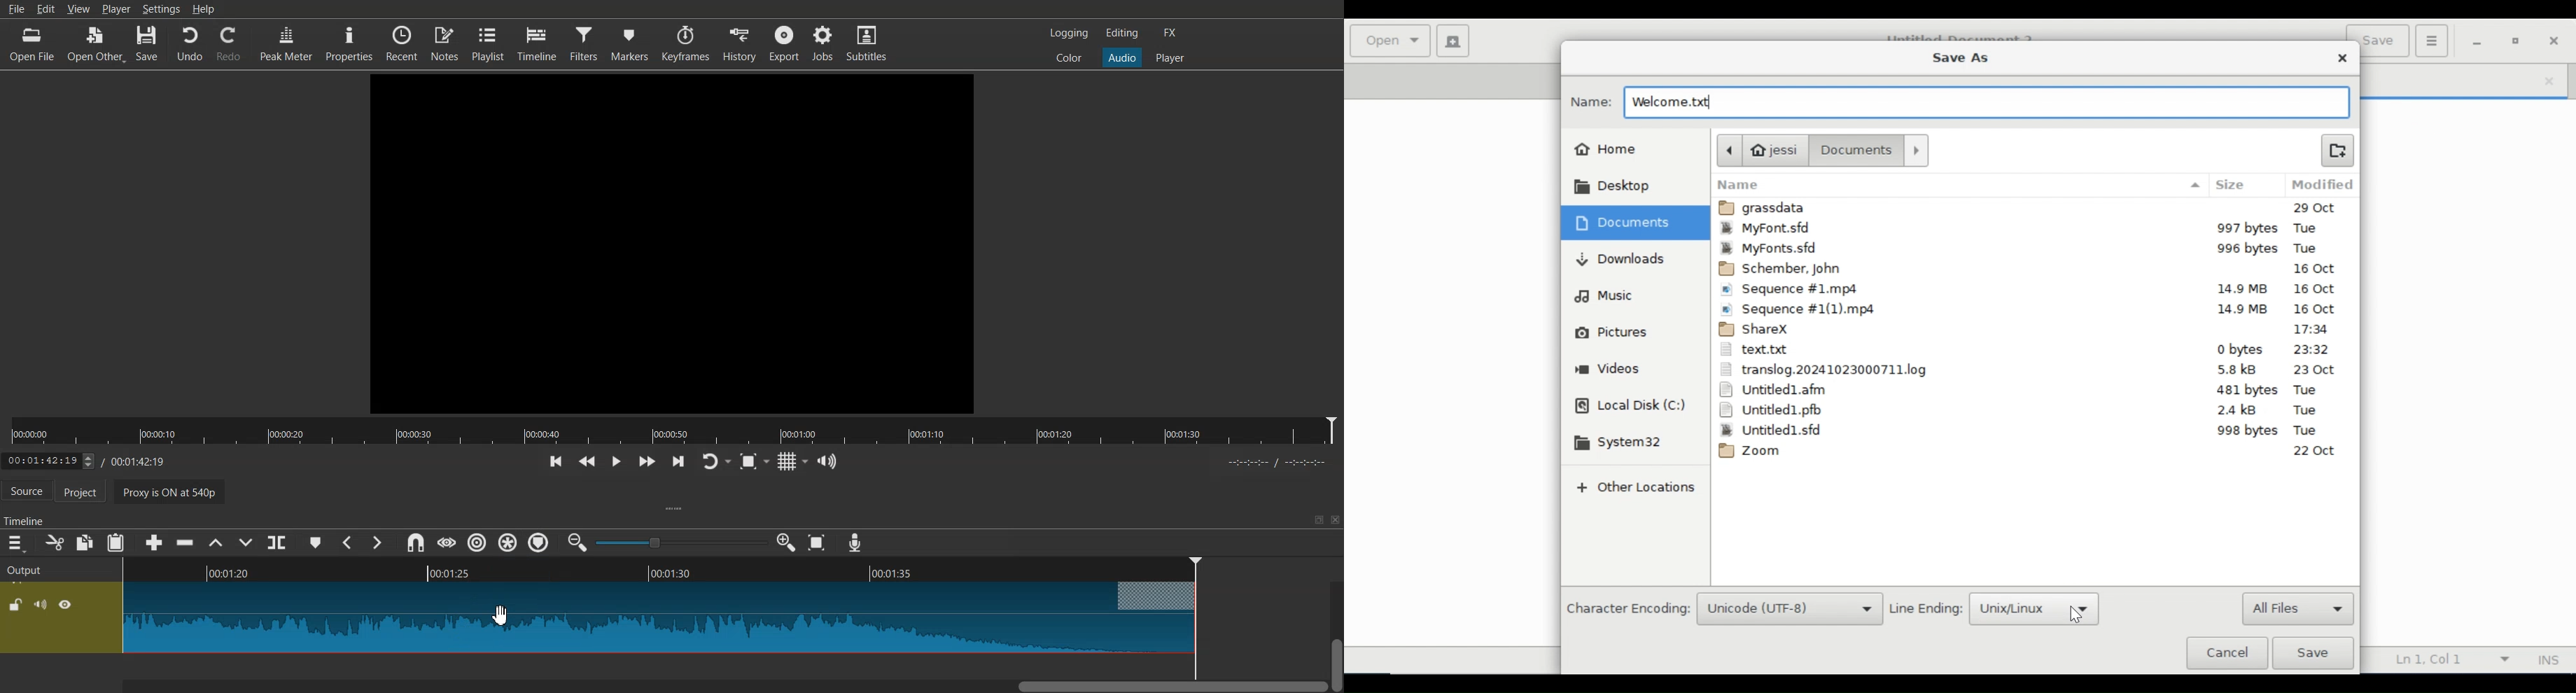 The width and height of the screenshot is (2576, 700). Describe the element at coordinates (26, 490) in the screenshot. I see `Source` at that location.